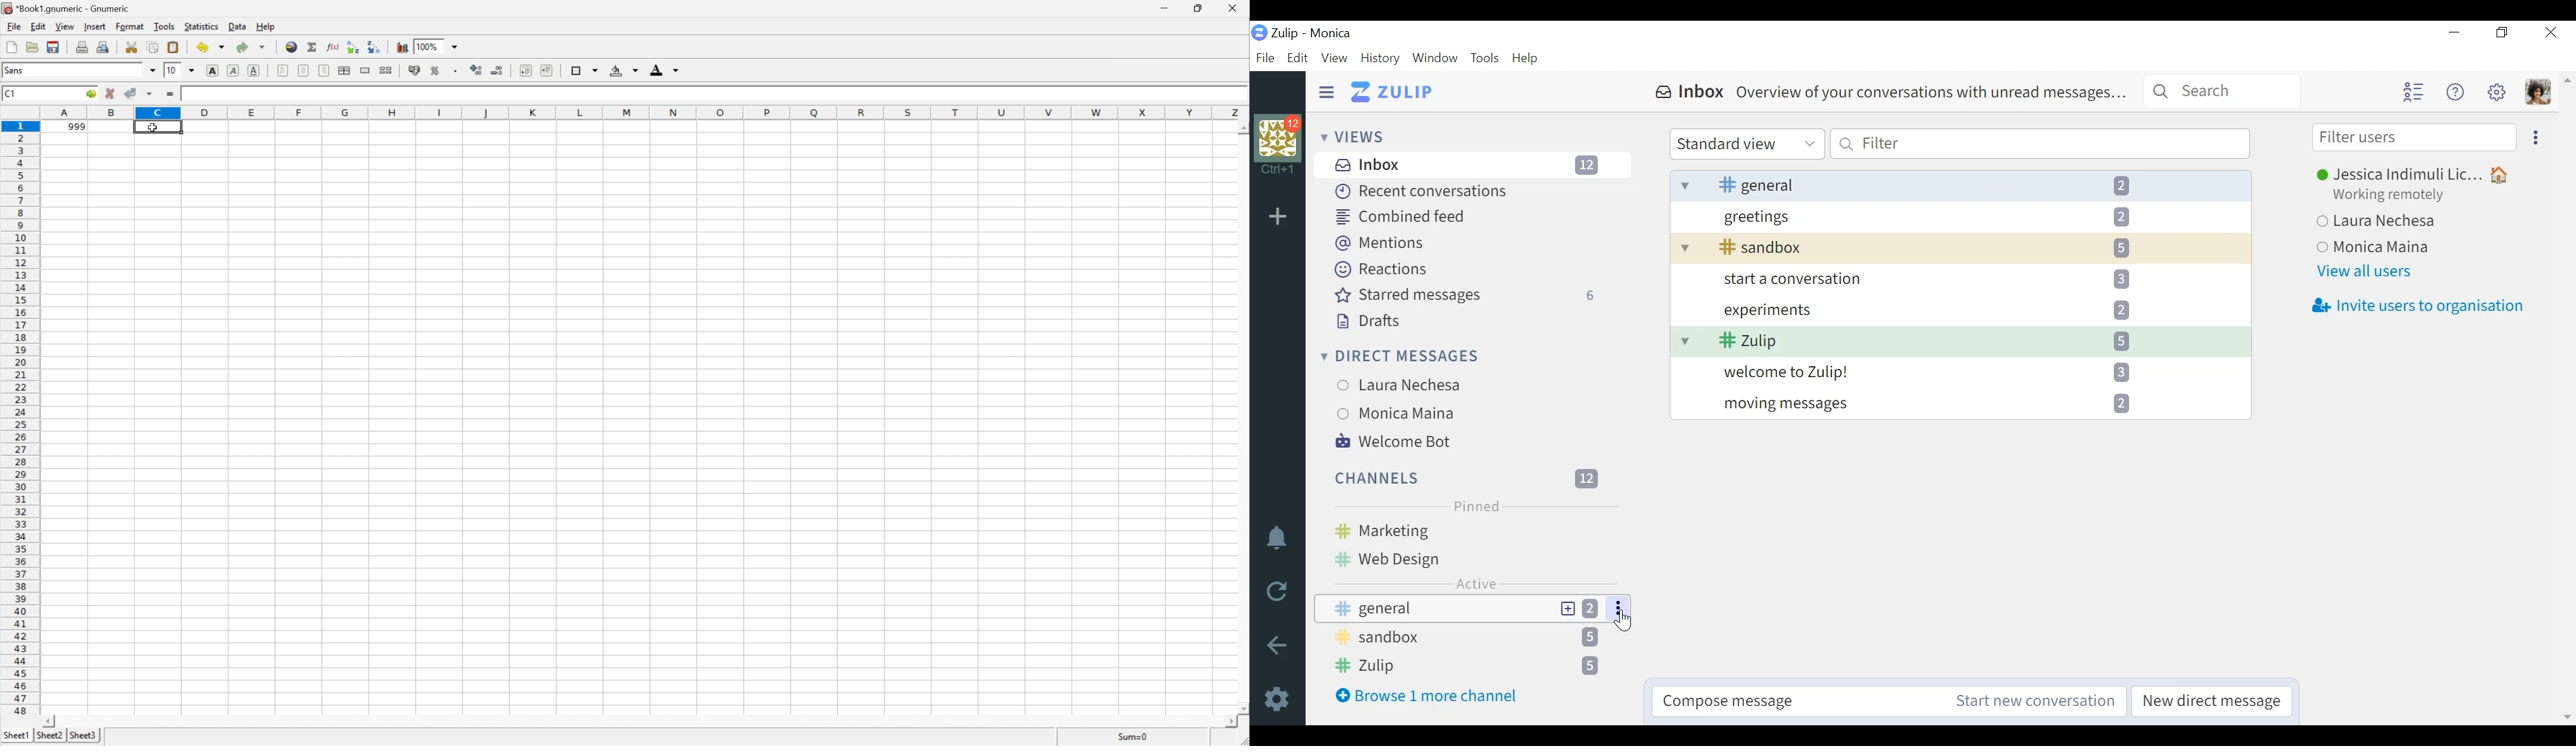  Describe the element at coordinates (2417, 307) in the screenshot. I see `Invite users to organisation` at that location.